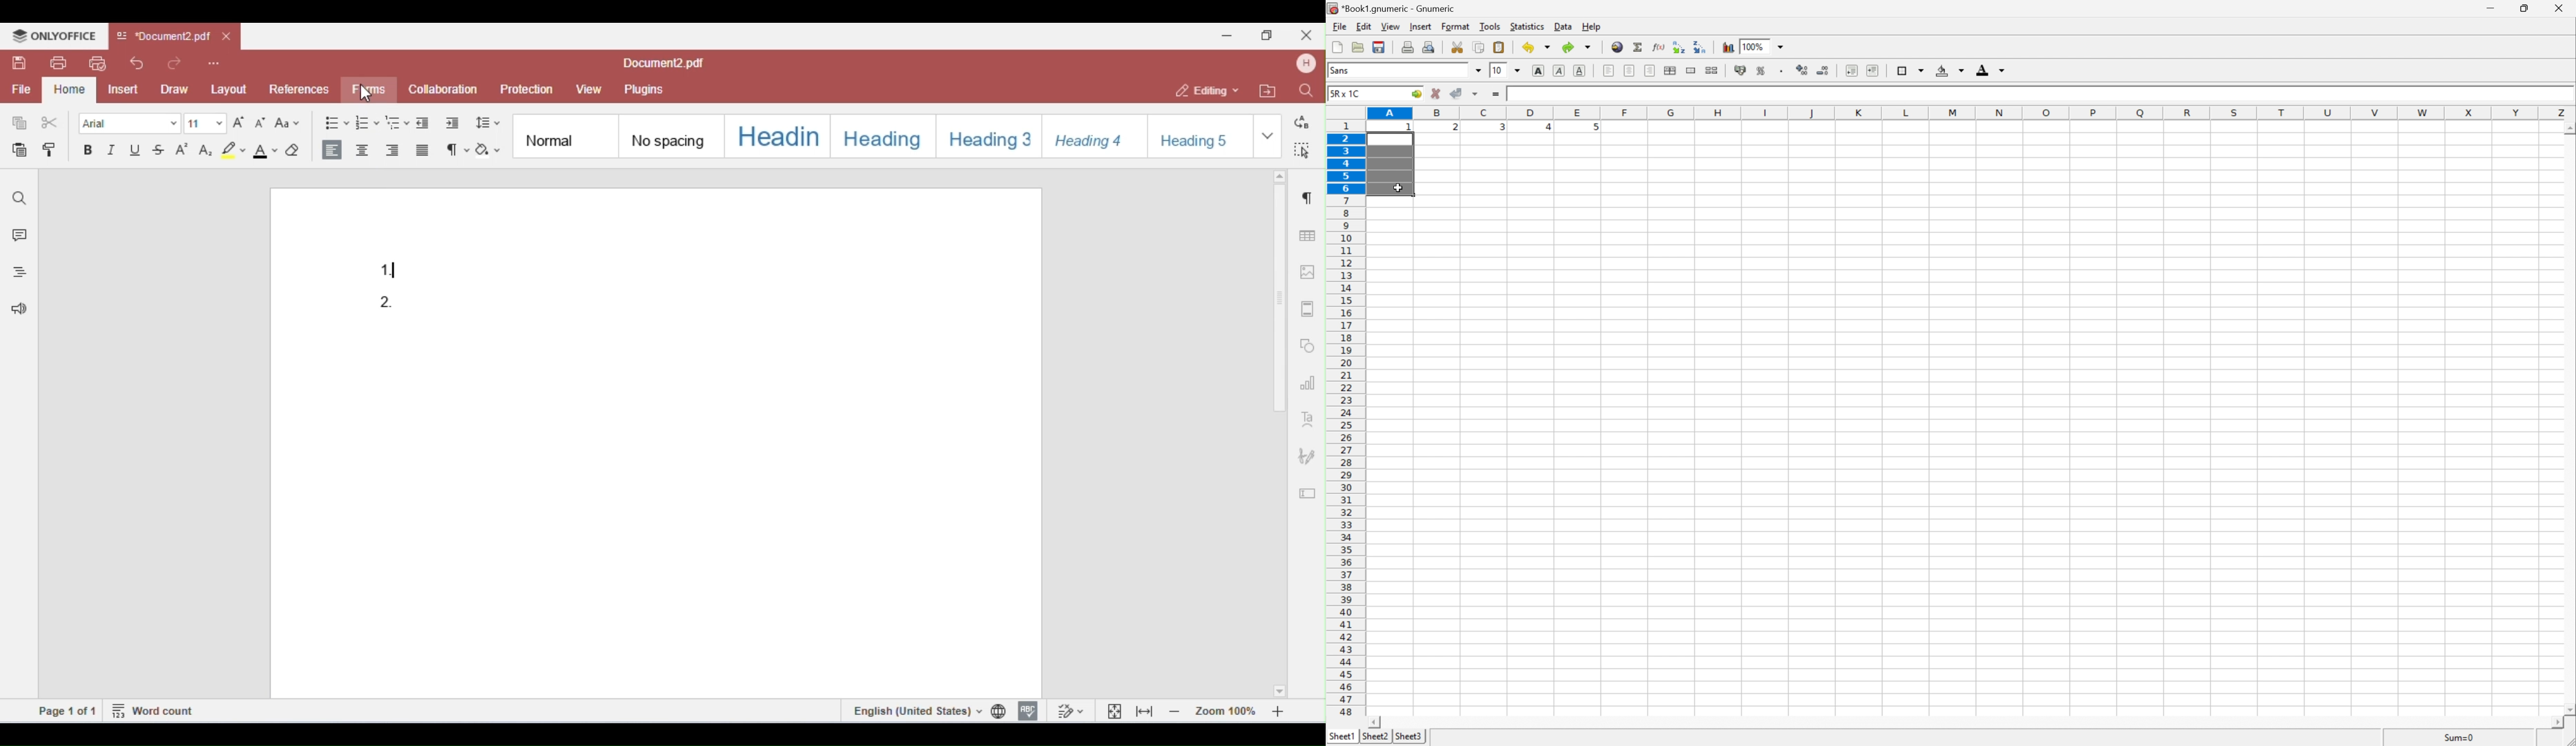 The width and height of the screenshot is (2576, 756). What do you see at coordinates (1409, 130) in the screenshot?
I see `1` at bounding box center [1409, 130].